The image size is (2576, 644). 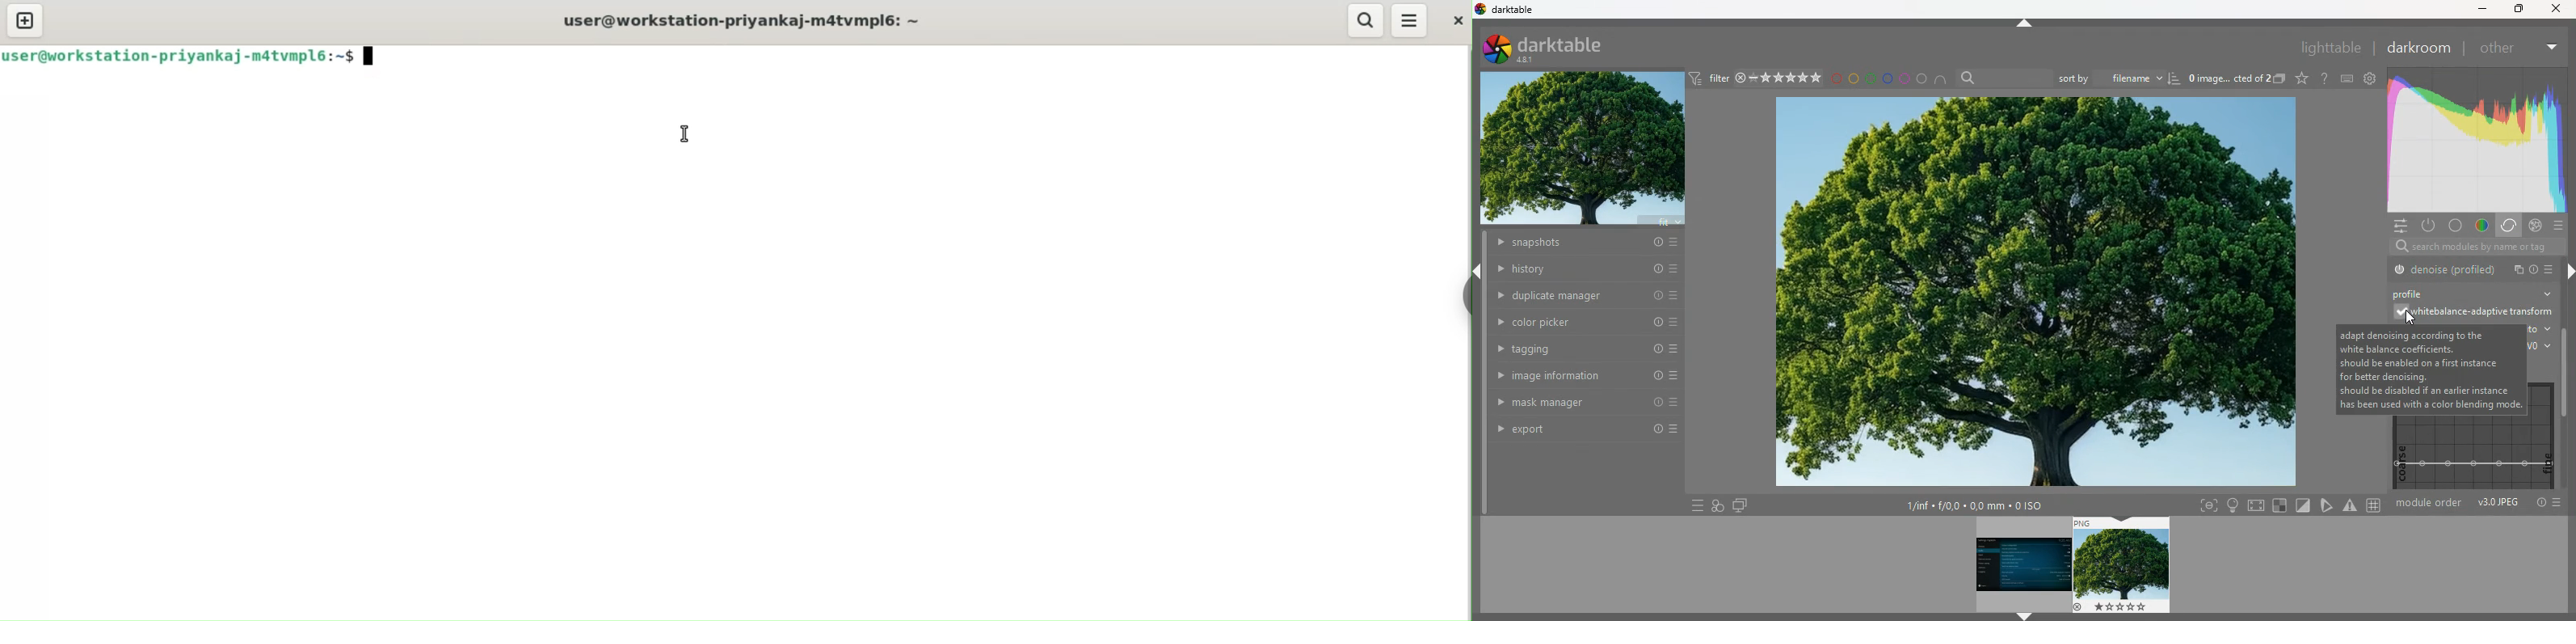 I want to click on yellow, so click(x=1853, y=78).